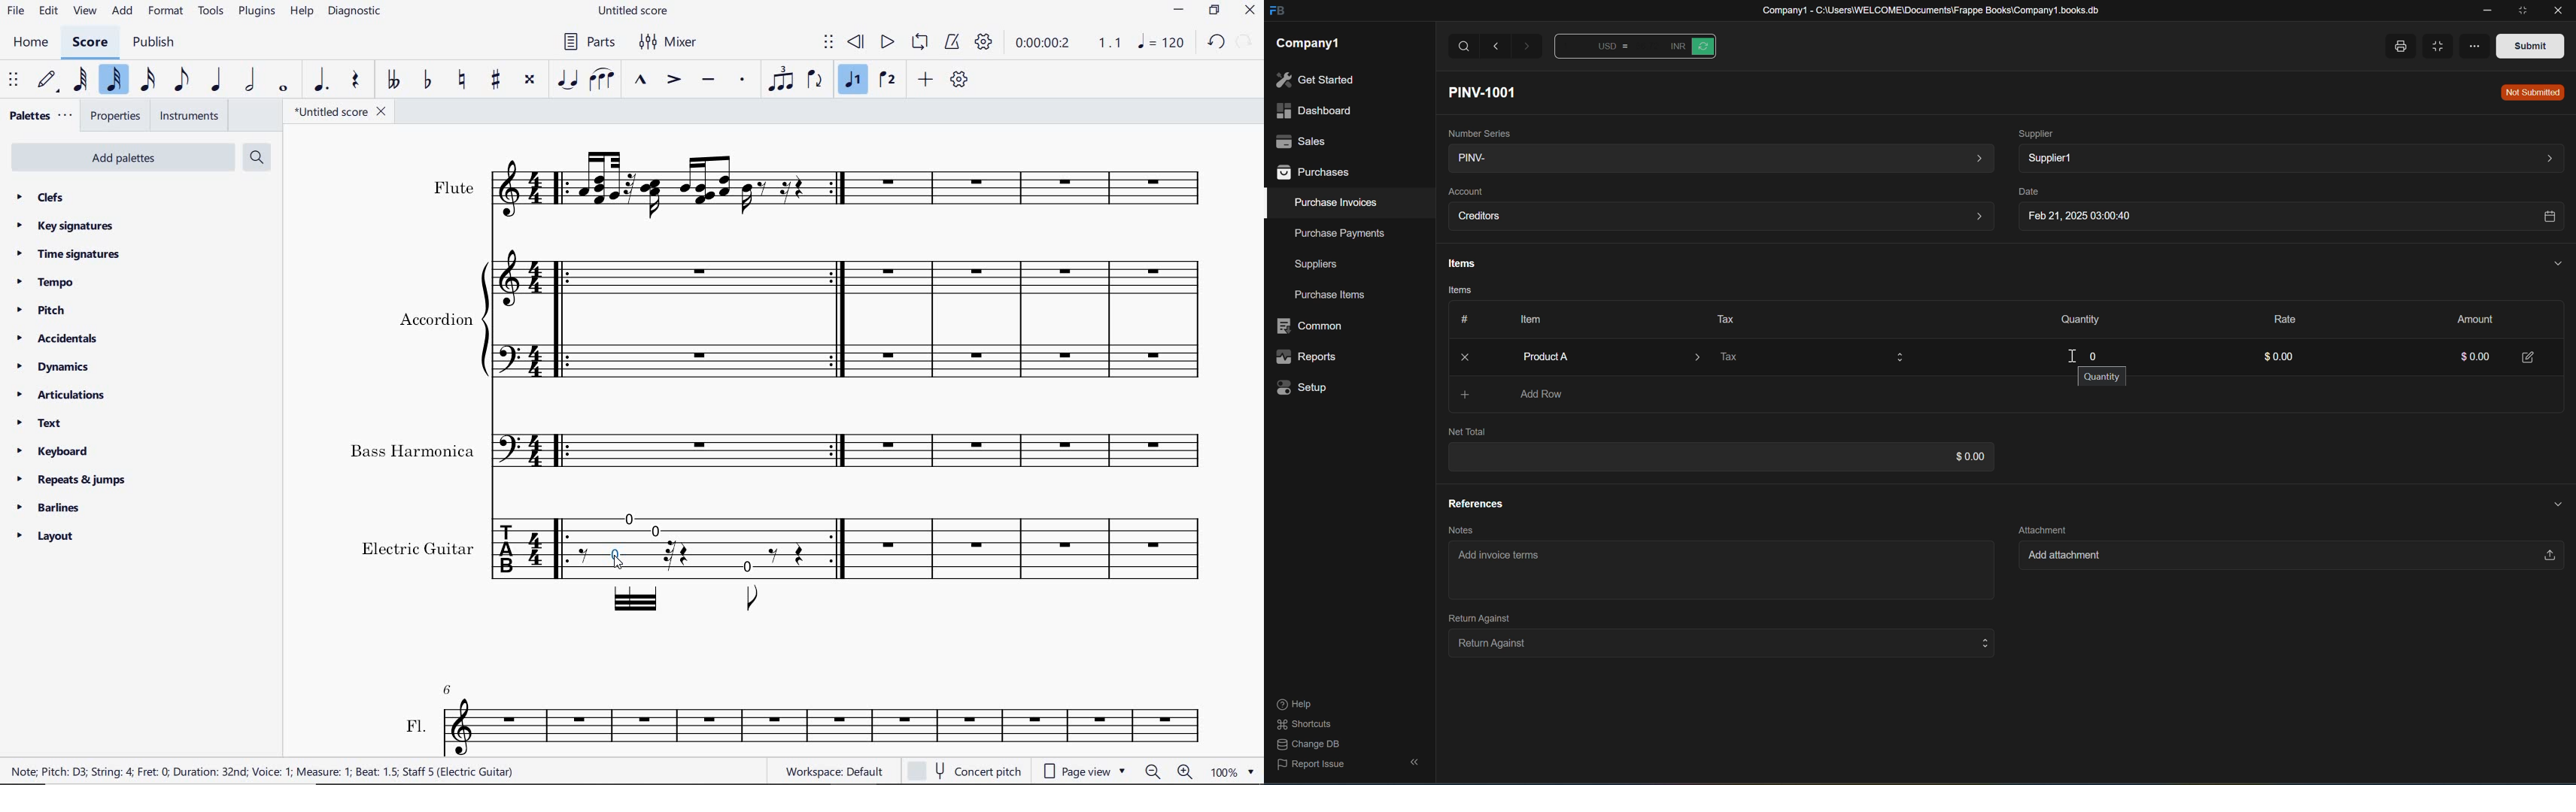 The width and height of the screenshot is (2576, 812). What do you see at coordinates (71, 480) in the screenshot?
I see `repeats & jumps` at bounding box center [71, 480].